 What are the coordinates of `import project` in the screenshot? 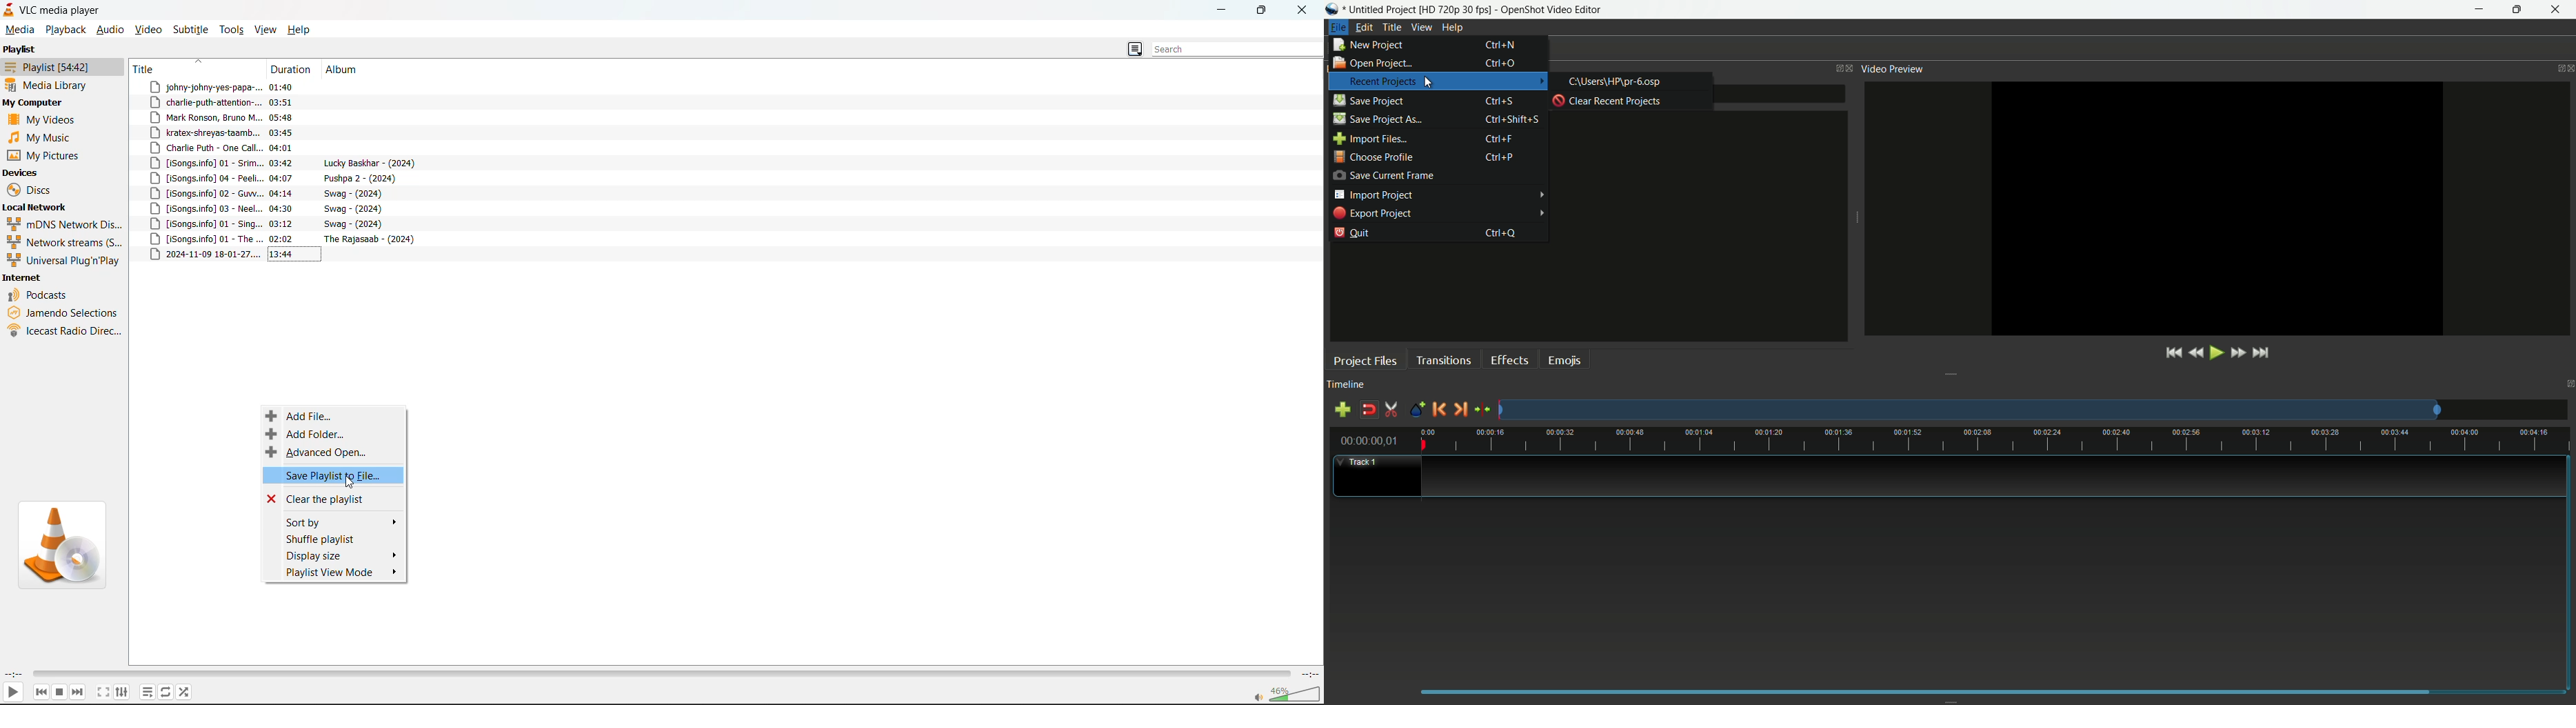 It's located at (1373, 195).